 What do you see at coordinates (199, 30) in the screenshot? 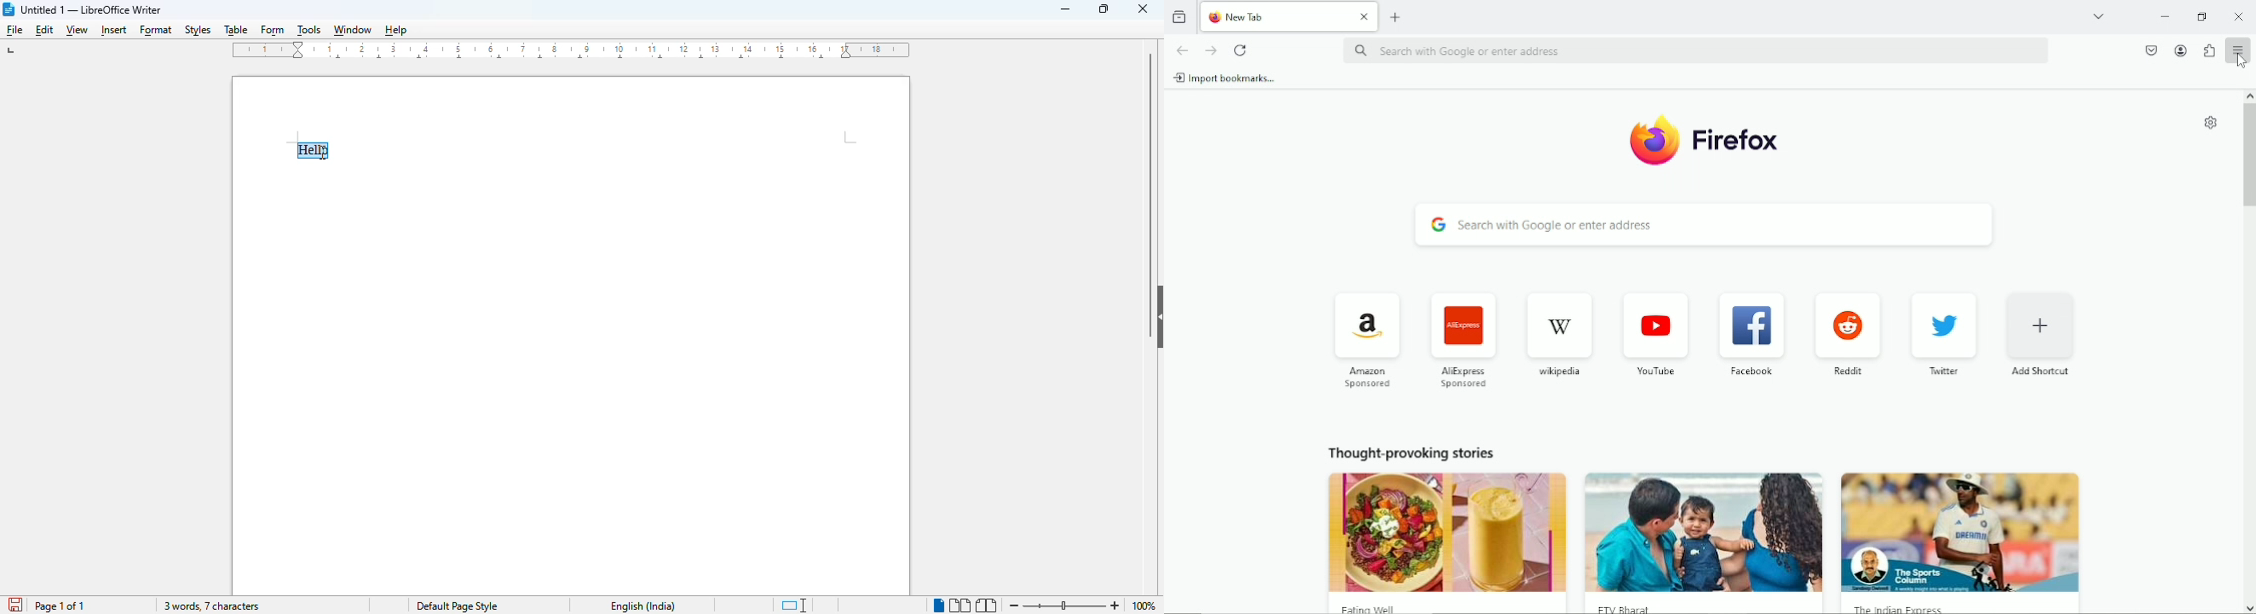
I see `styles` at bounding box center [199, 30].